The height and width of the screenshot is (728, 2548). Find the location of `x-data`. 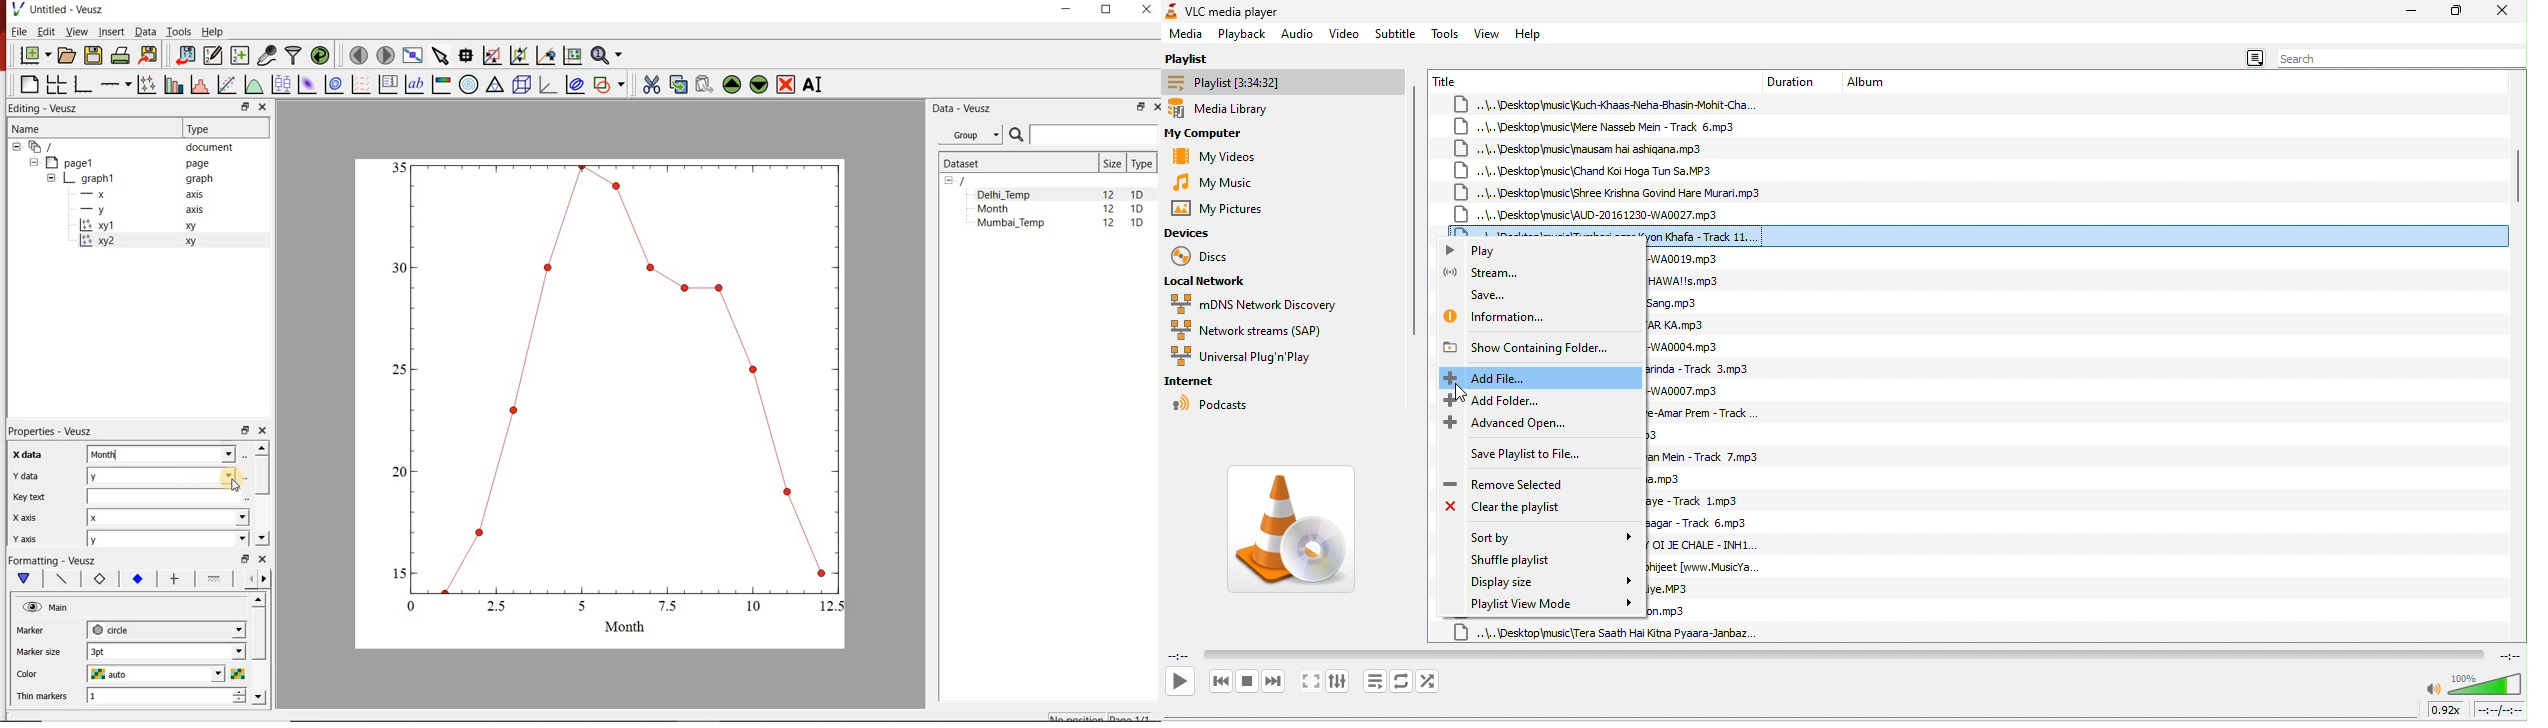

x-data is located at coordinates (29, 454).